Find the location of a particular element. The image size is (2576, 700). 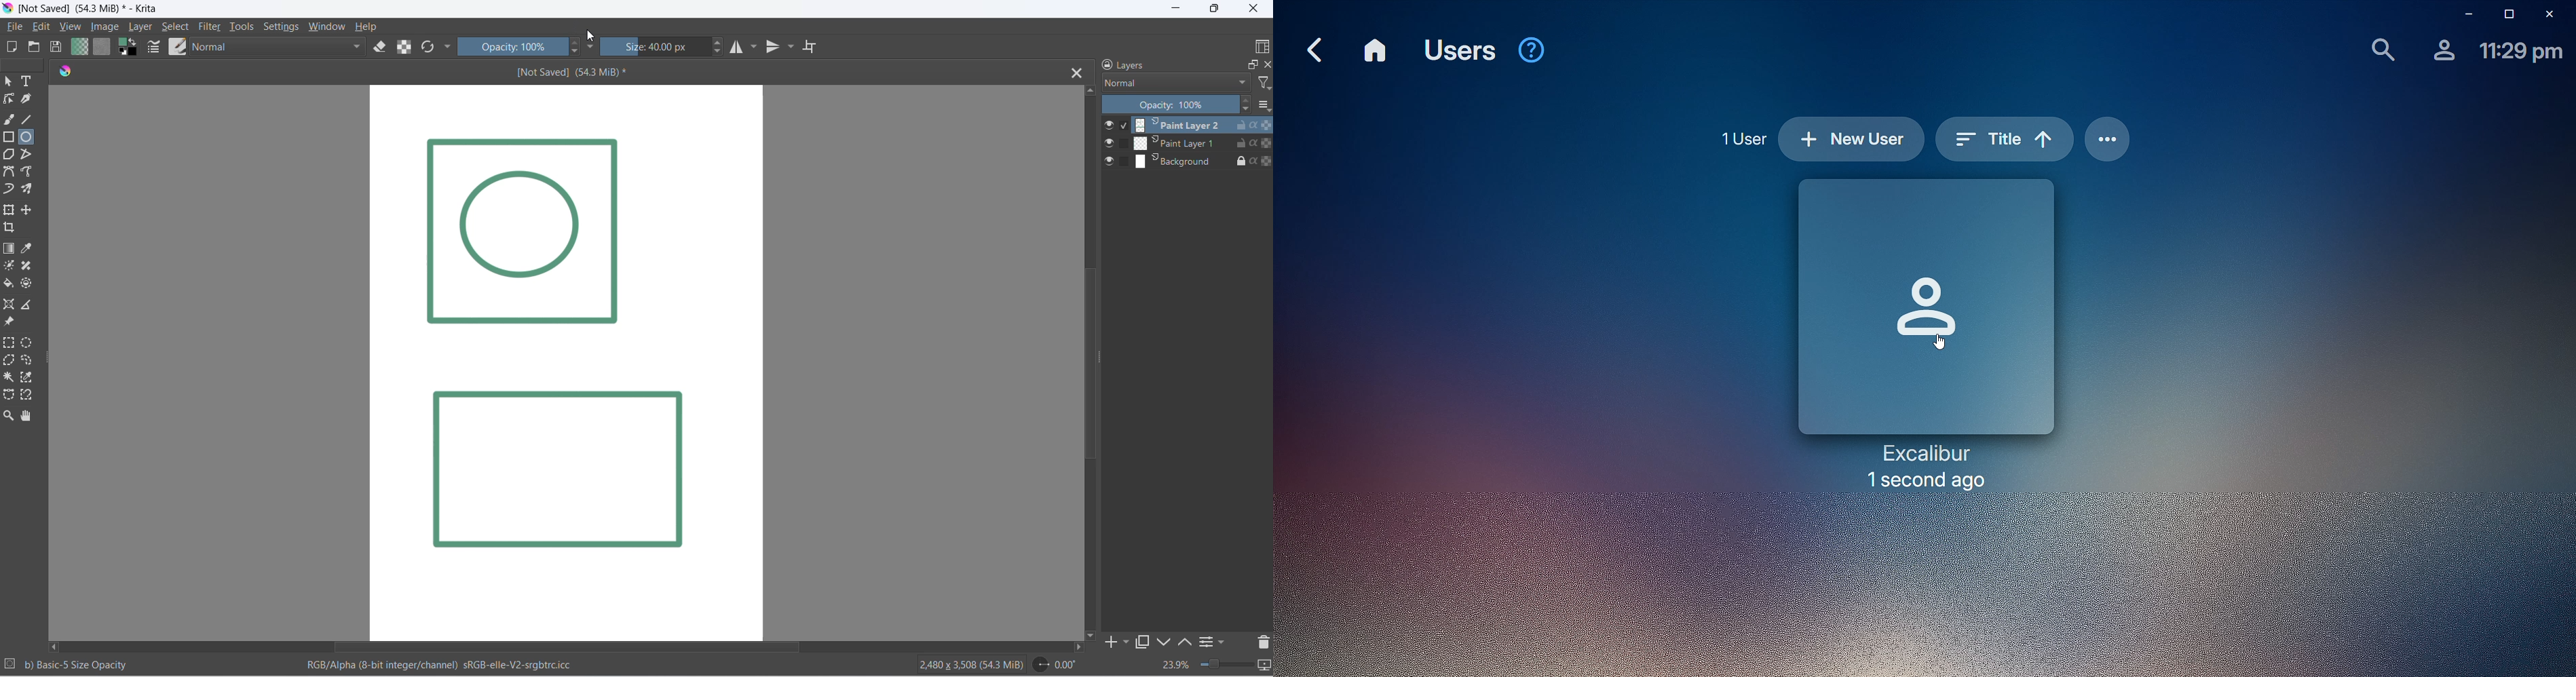

window is located at coordinates (329, 27).